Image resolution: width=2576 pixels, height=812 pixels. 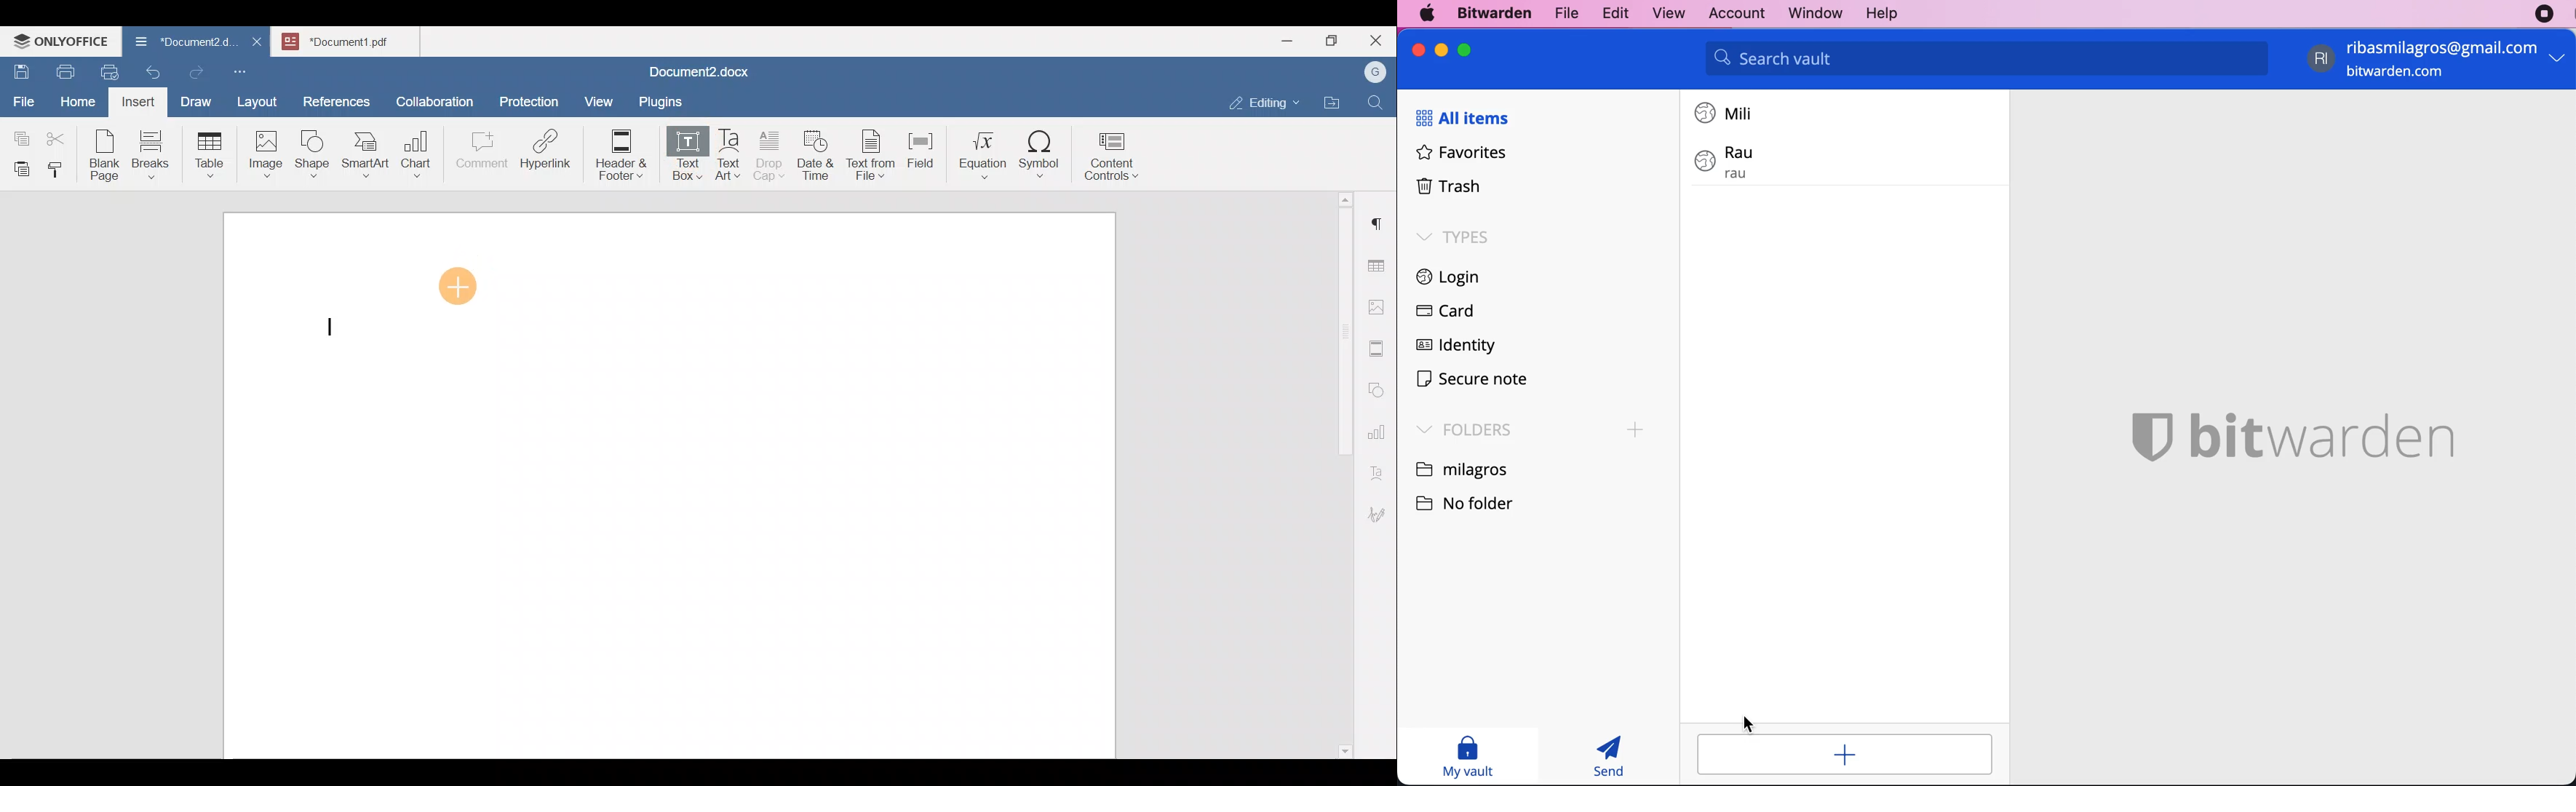 What do you see at coordinates (265, 149) in the screenshot?
I see `Image` at bounding box center [265, 149].